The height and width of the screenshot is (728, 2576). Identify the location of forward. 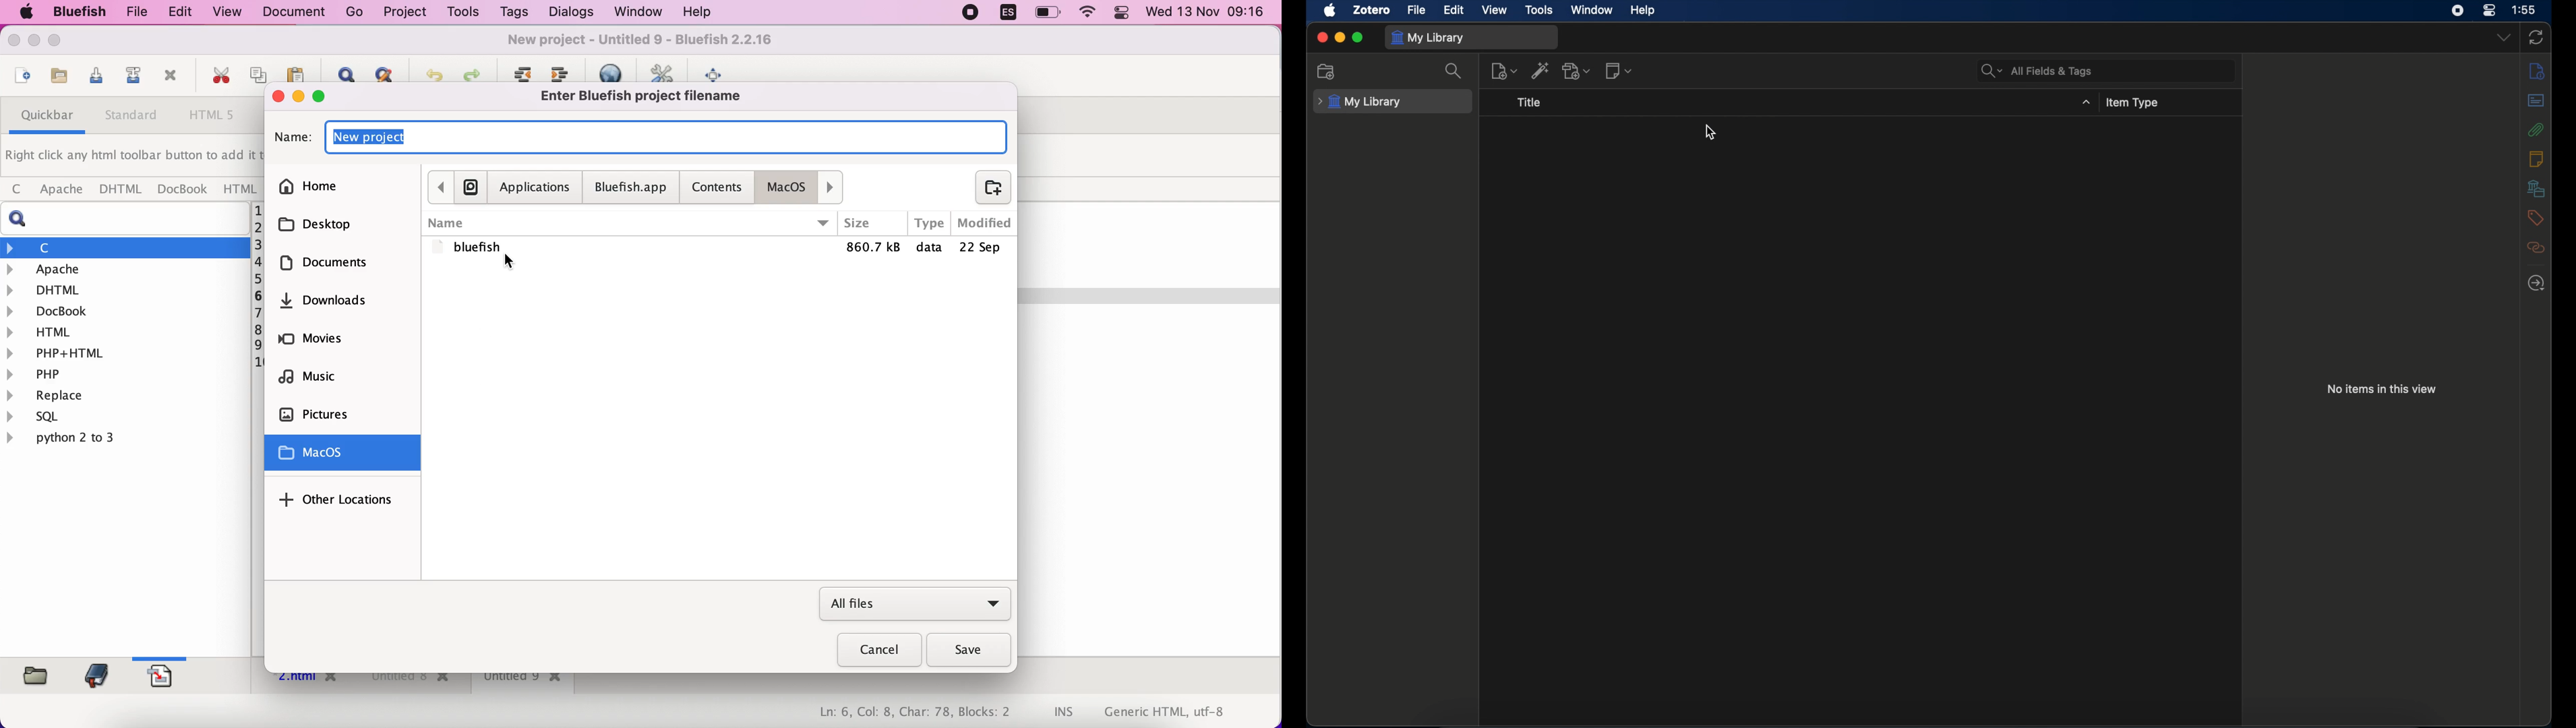
(833, 187).